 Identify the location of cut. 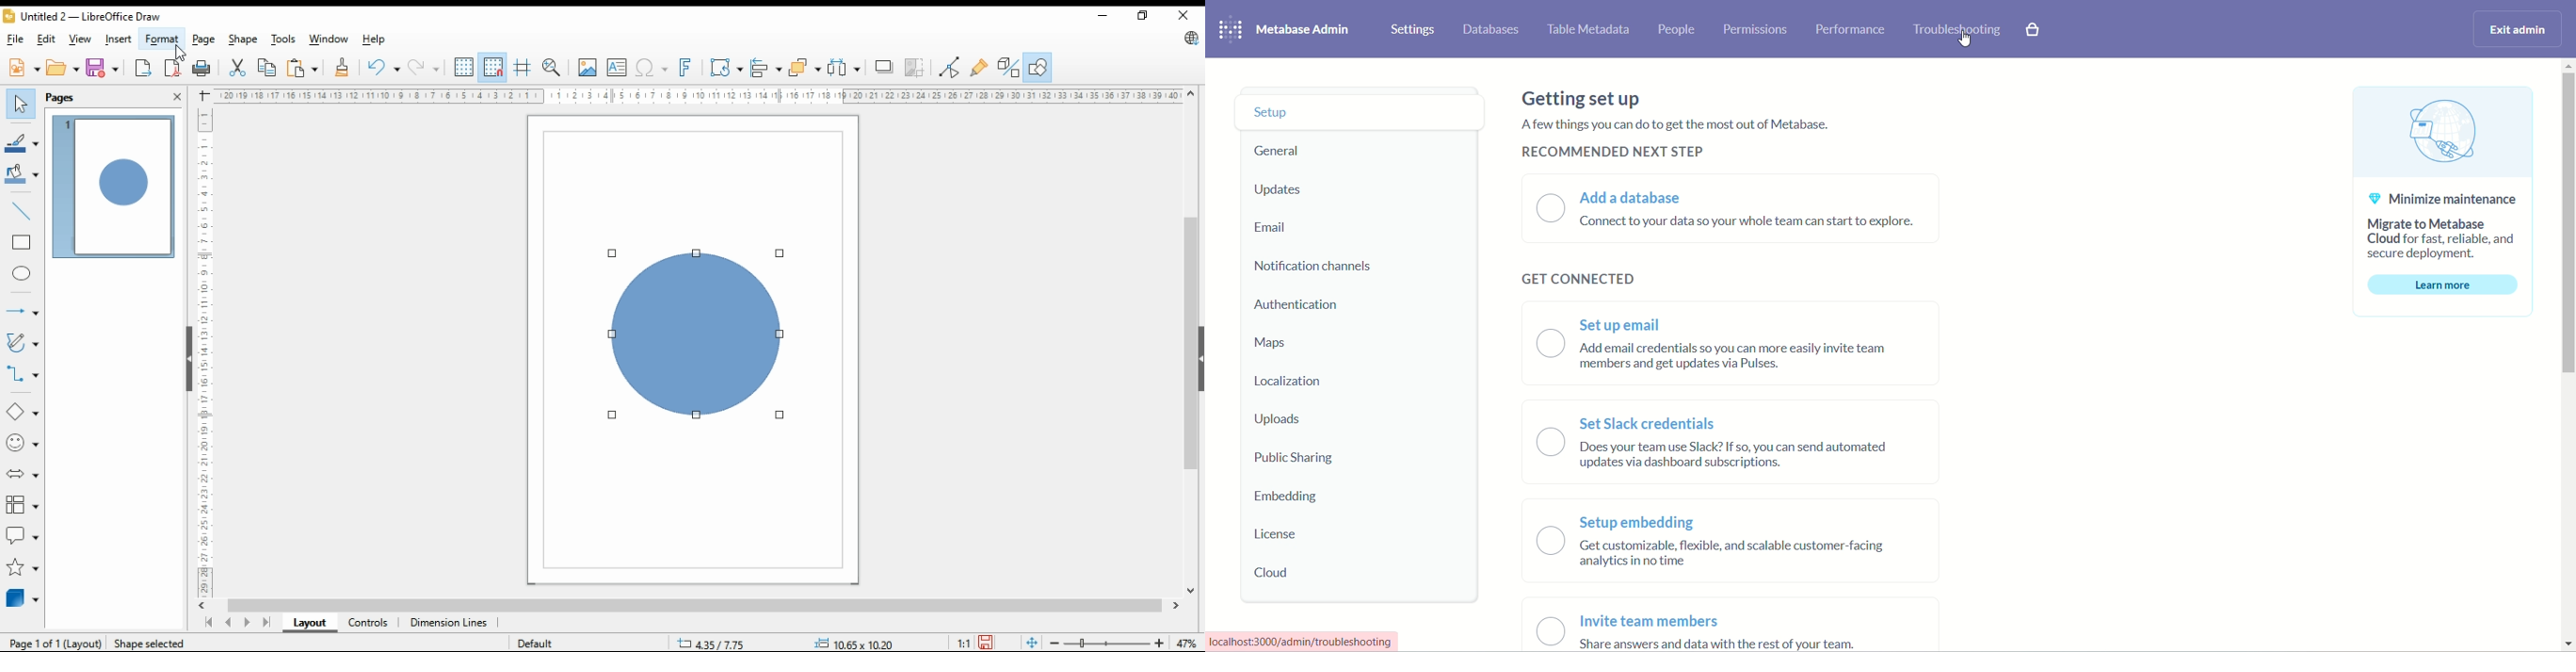
(238, 67).